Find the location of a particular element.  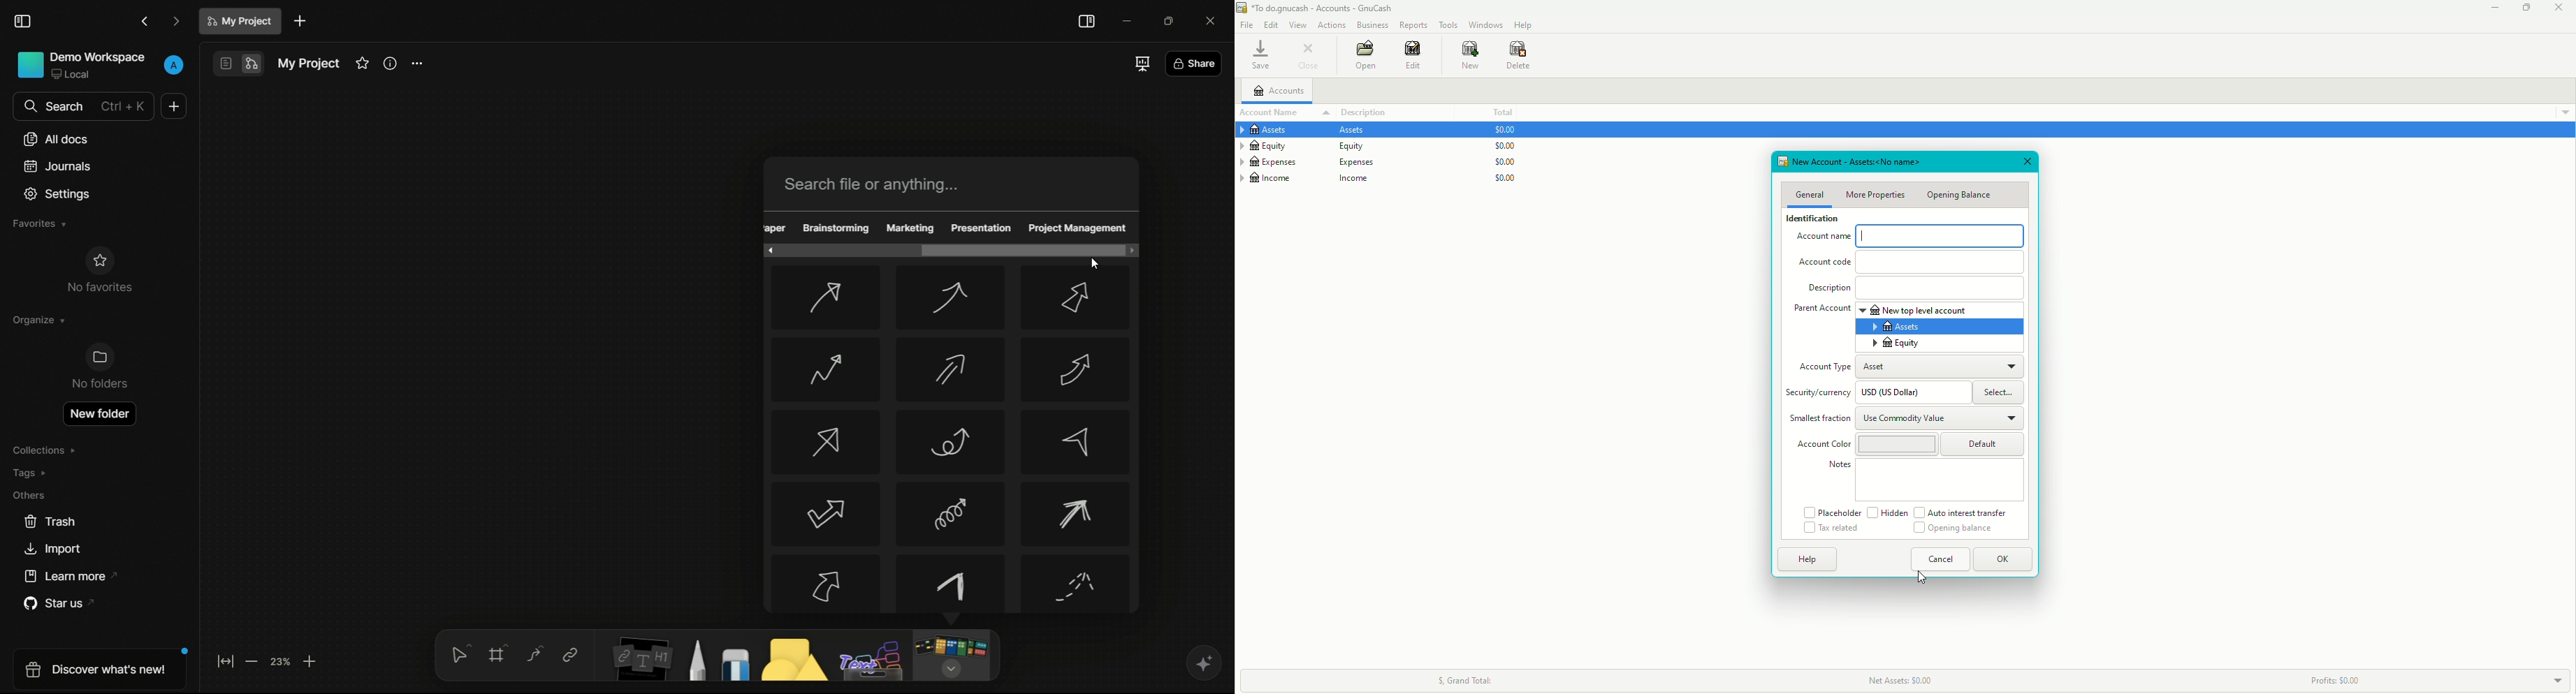

Security/currency is located at coordinates (1820, 394).